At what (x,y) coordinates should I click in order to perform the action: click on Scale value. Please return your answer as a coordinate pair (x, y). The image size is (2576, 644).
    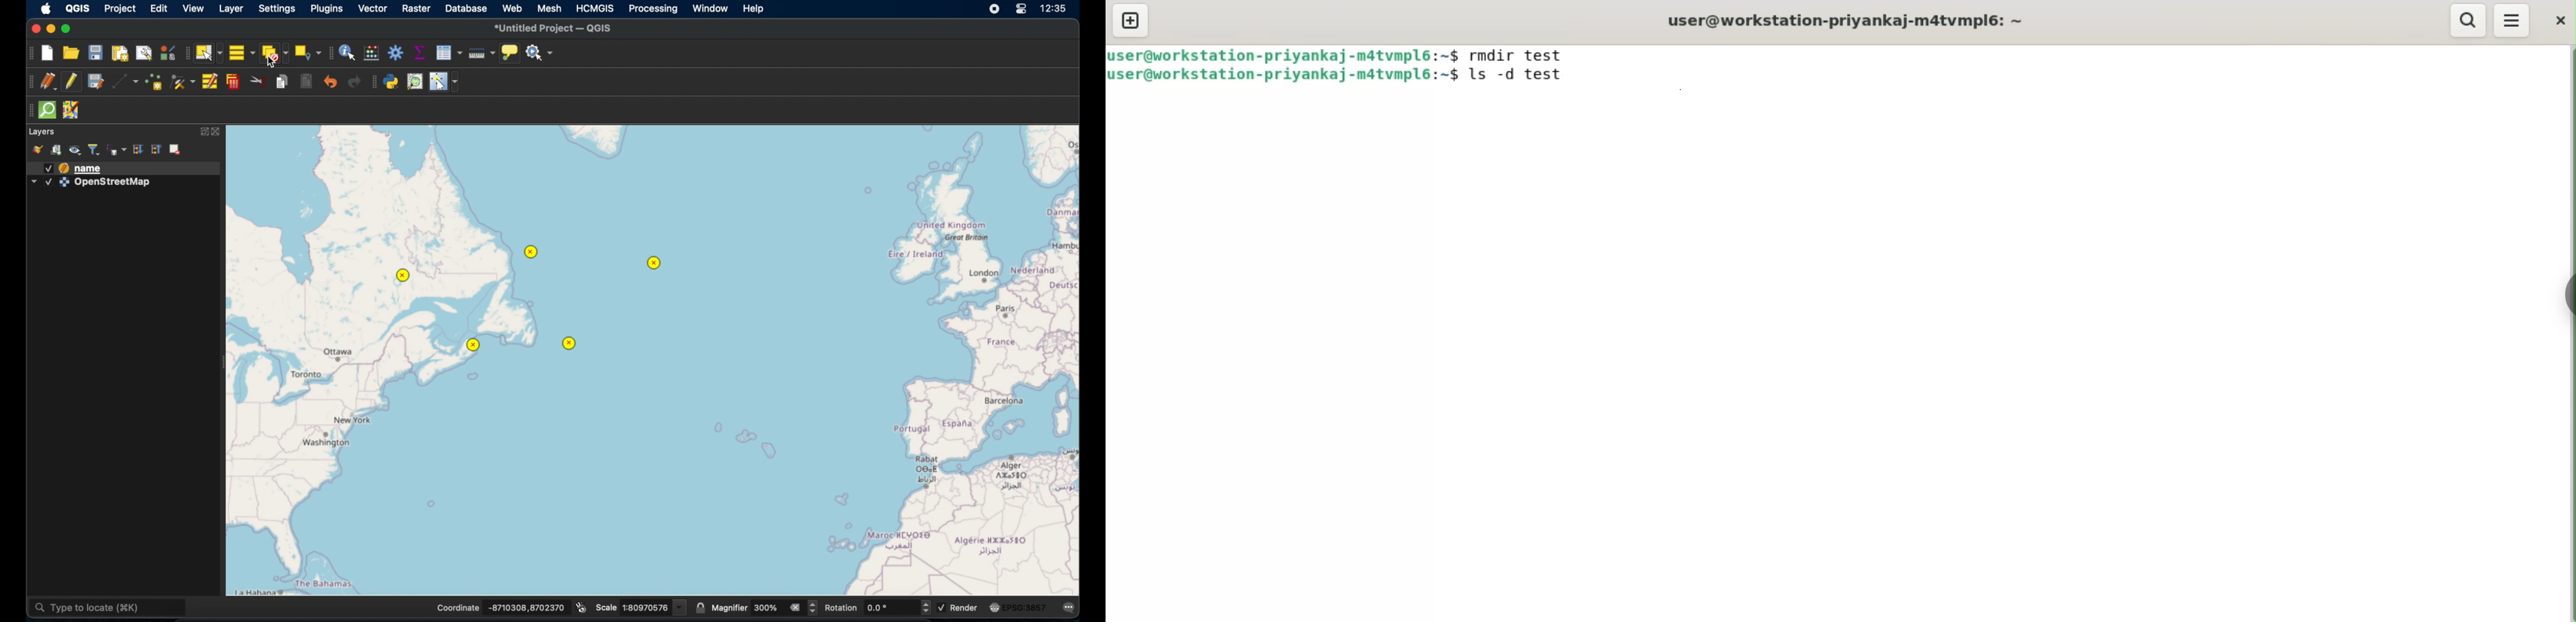
    Looking at the image, I should click on (655, 608).